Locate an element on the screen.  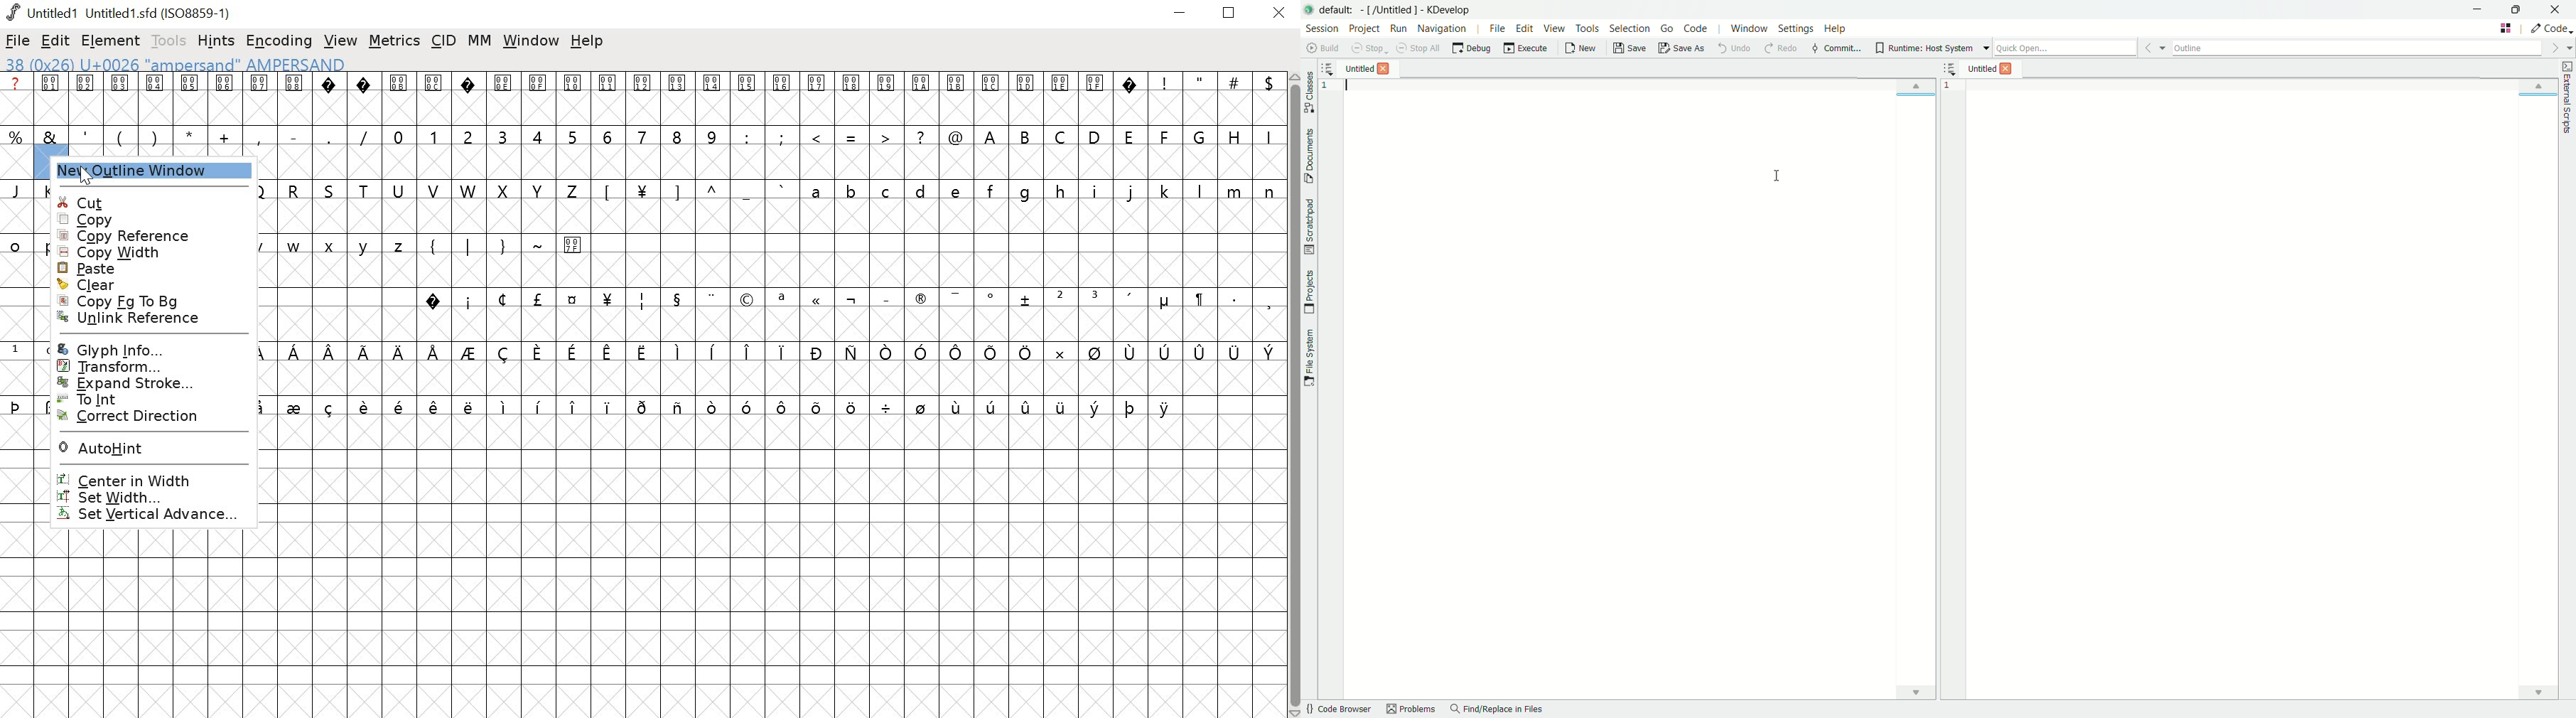
down is located at coordinates (1918, 693).